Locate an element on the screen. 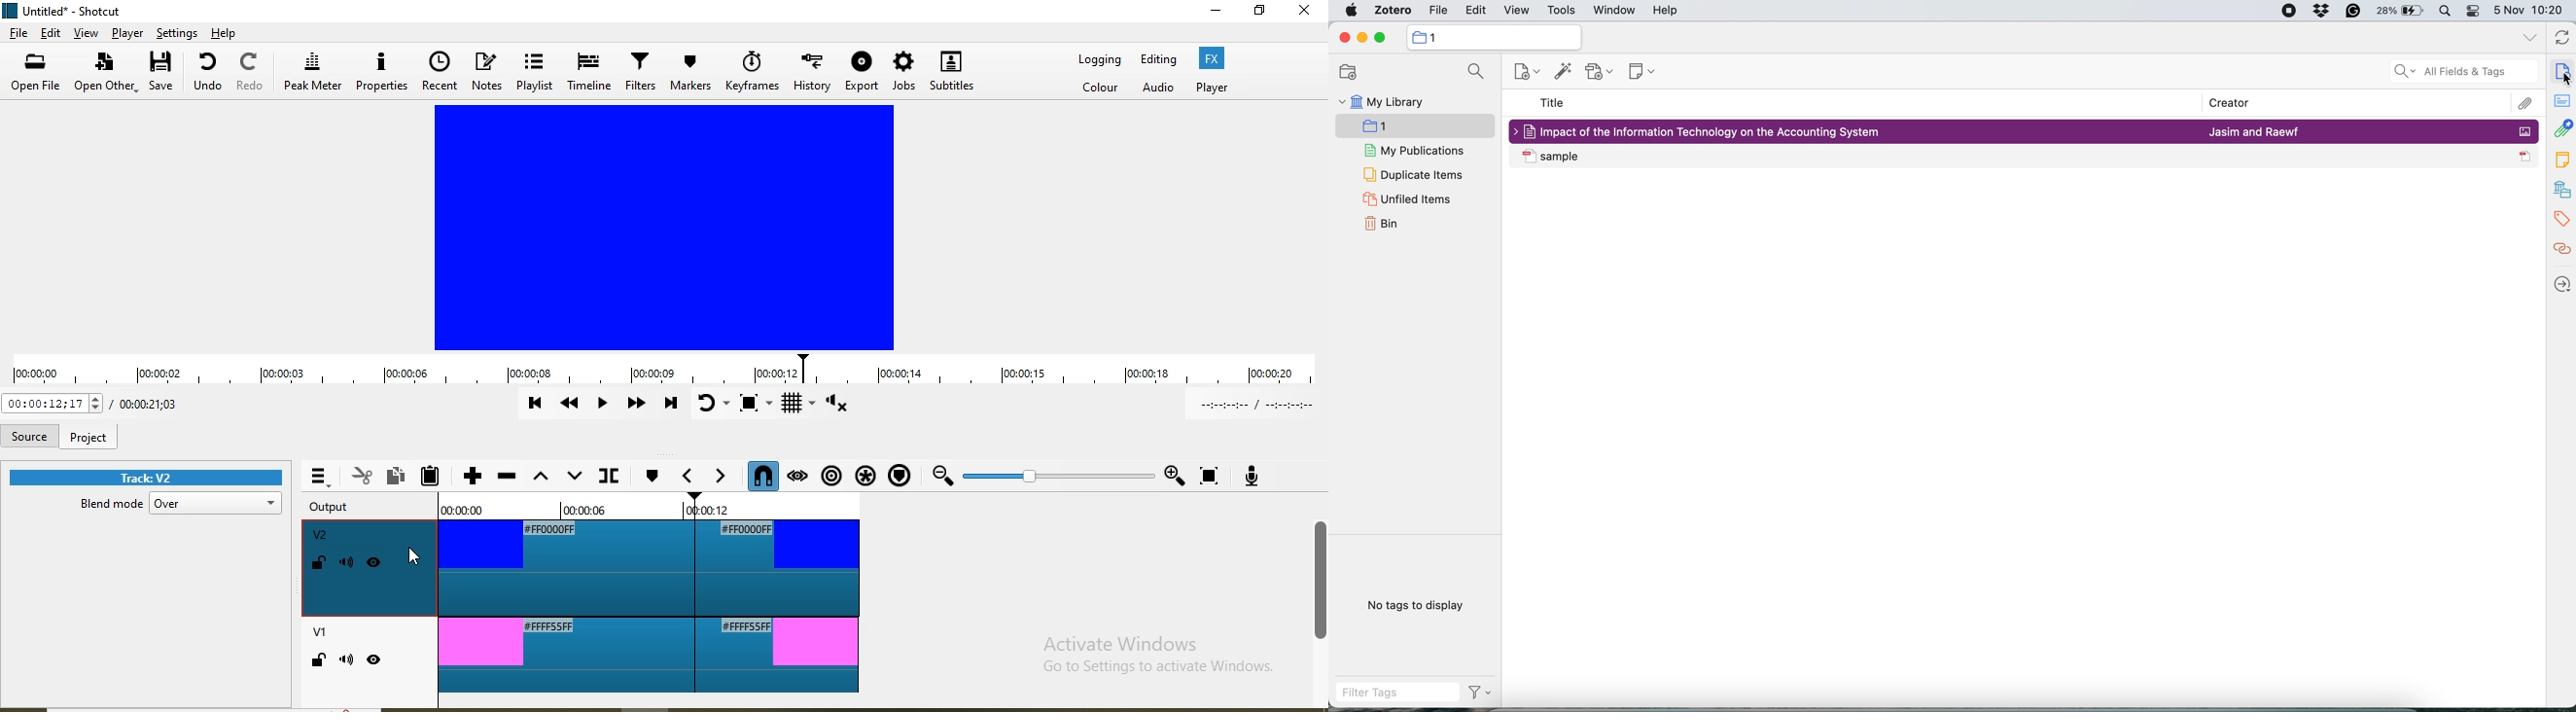 Image resolution: width=2576 pixels, height=728 pixels. Zoom slider is located at coordinates (1058, 475).